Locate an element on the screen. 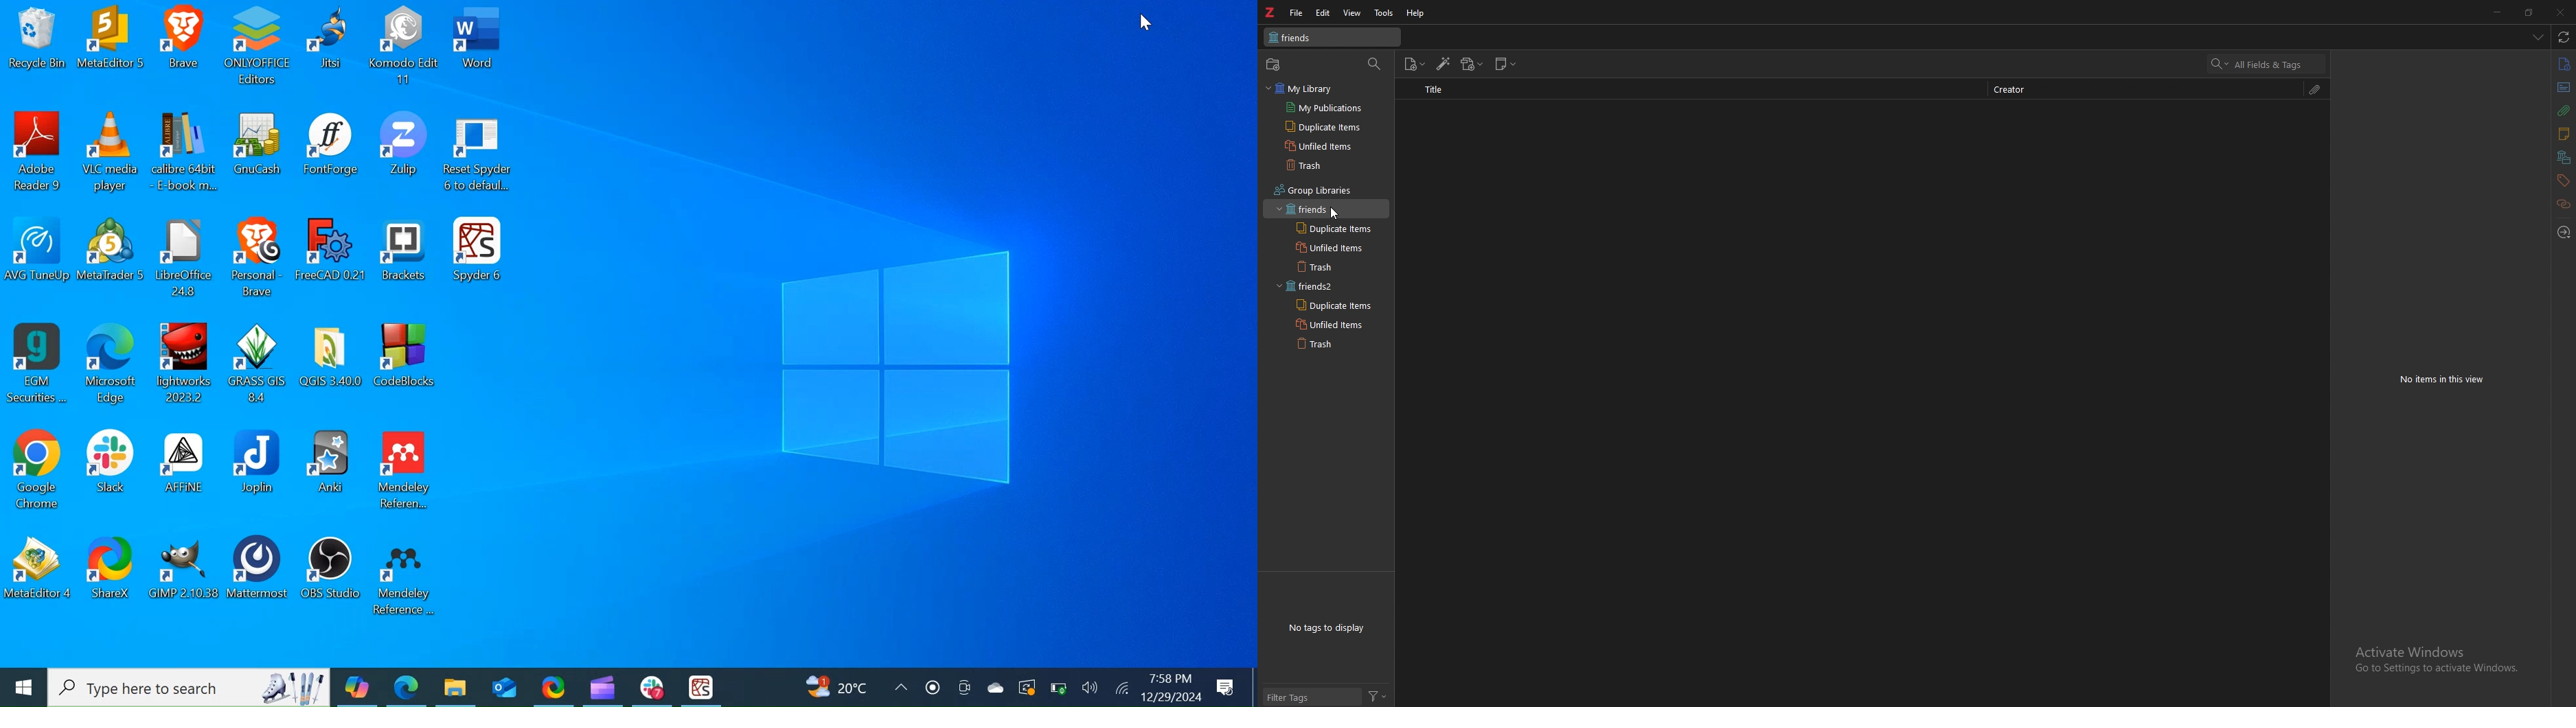  VLC Media Player Desktop icon is located at coordinates (111, 154).